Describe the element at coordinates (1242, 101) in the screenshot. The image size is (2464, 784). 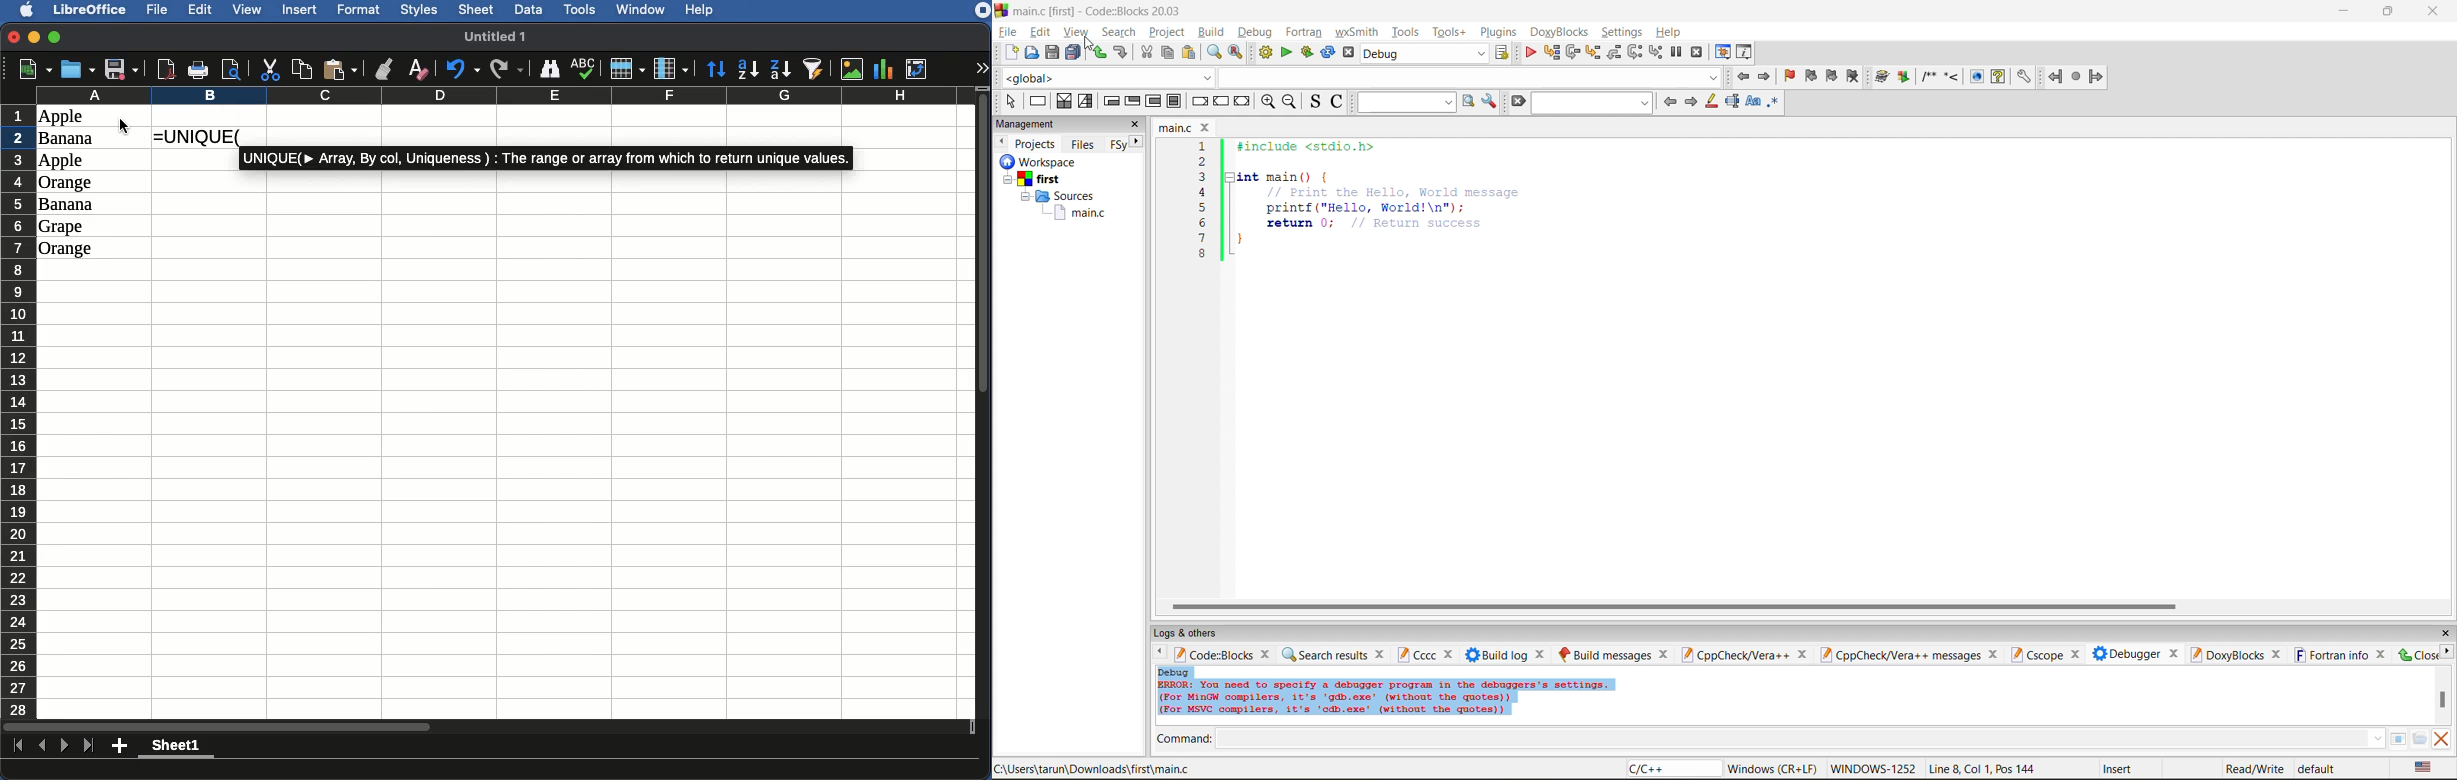
I see `return instruction` at that location.